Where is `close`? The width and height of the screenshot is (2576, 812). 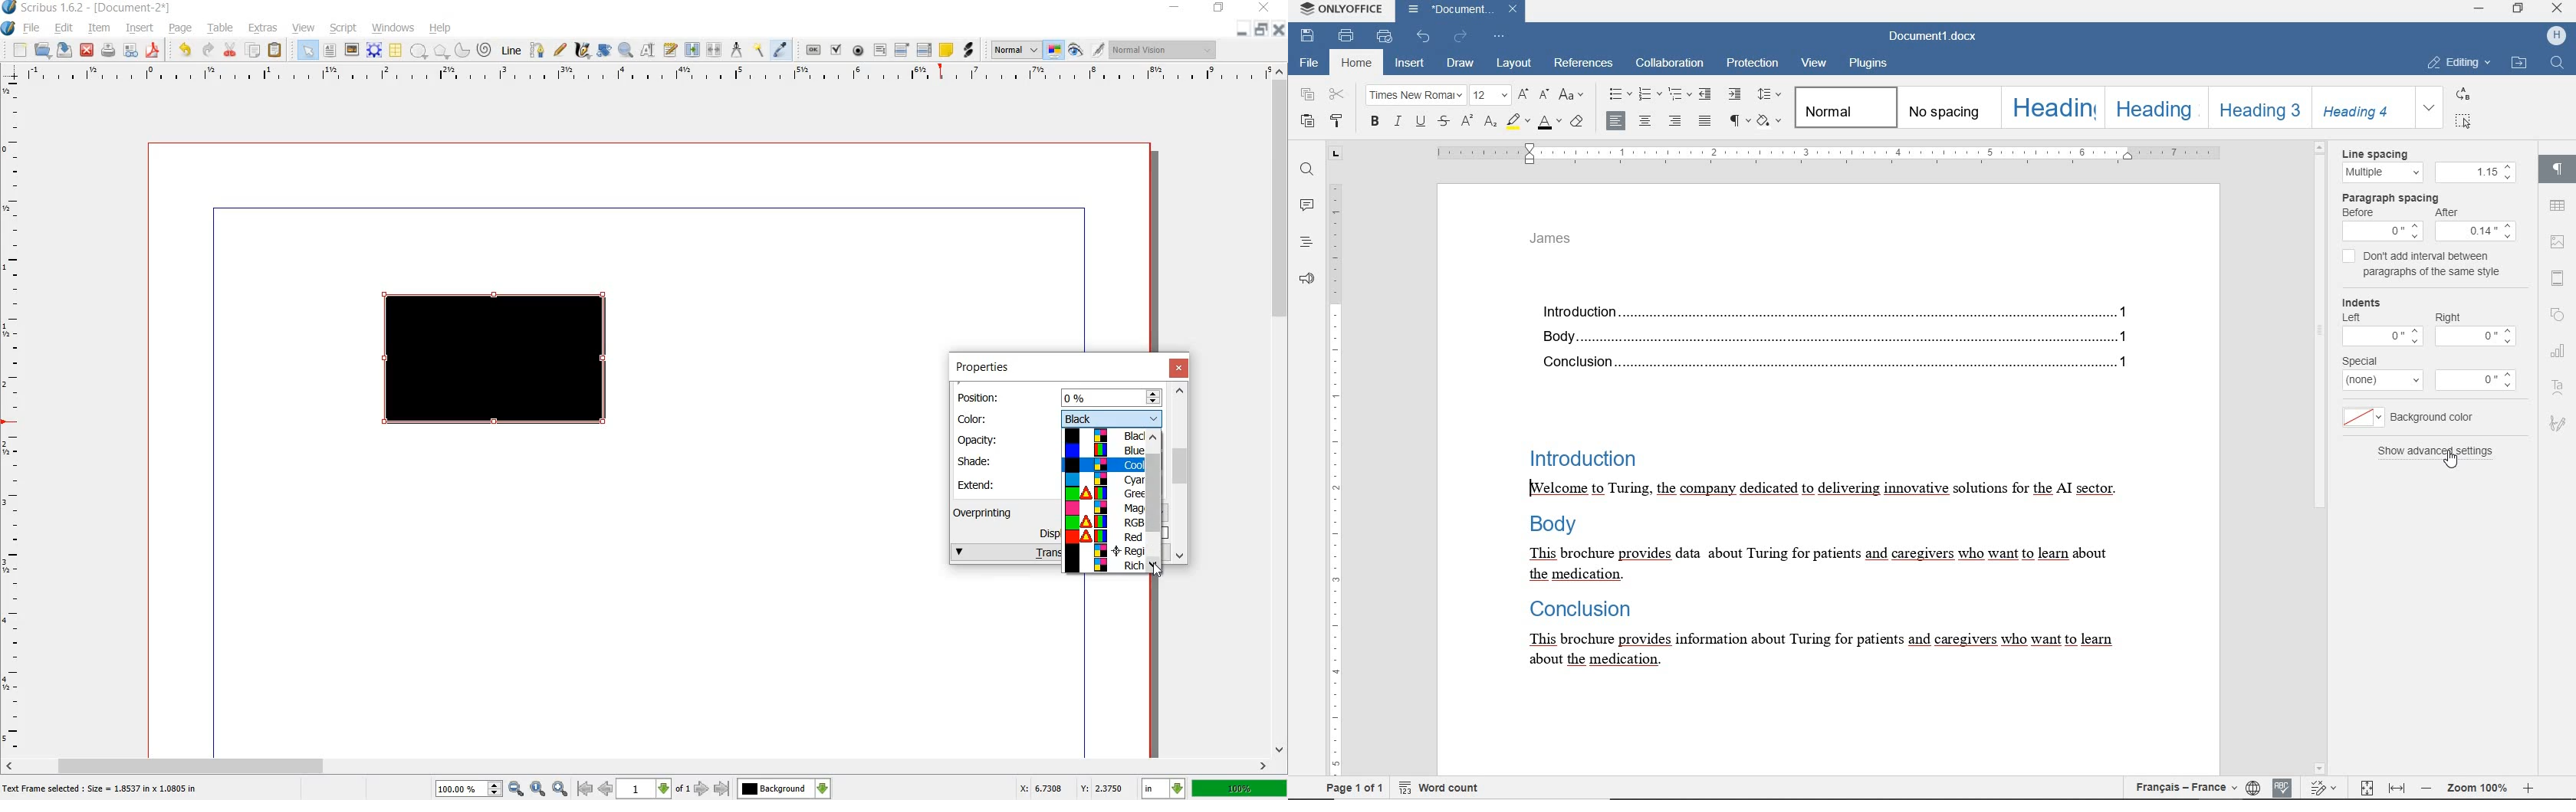
close is located at coordinates (1181, 369).